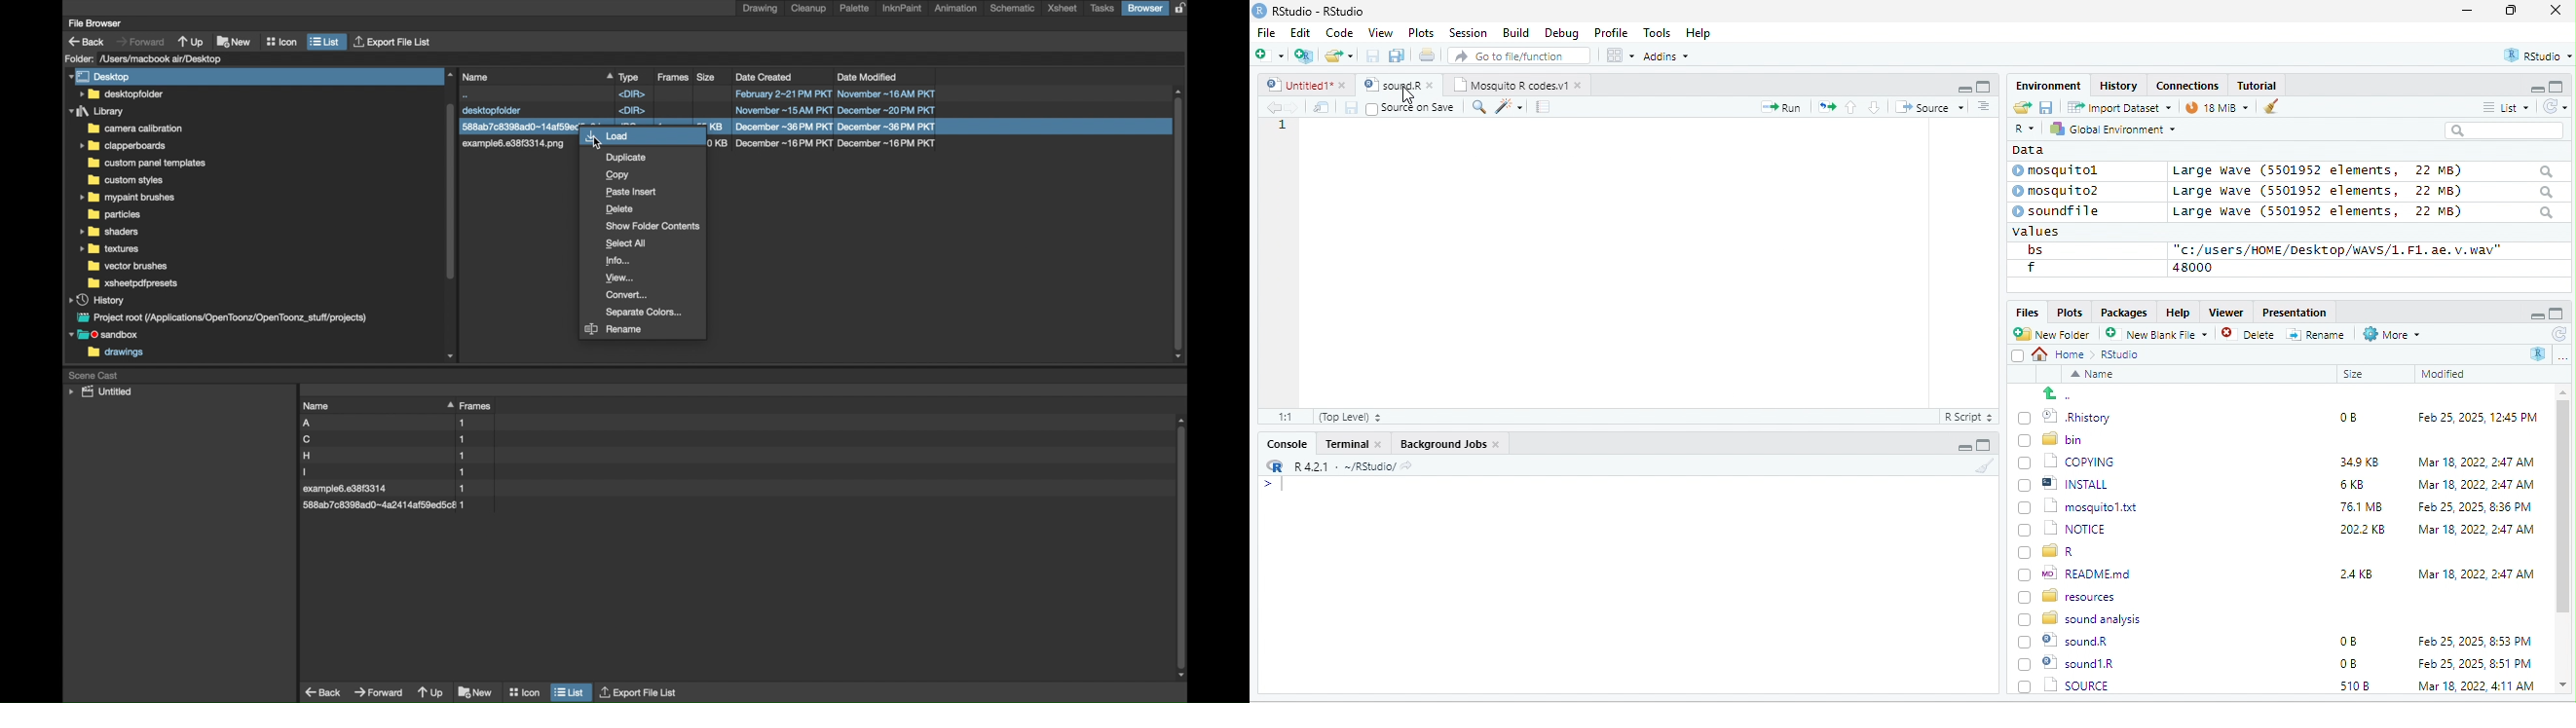  What do you see at coordinates (2020, 359) in the screenshot?
I see `select` at bounding box center [2020, 359].